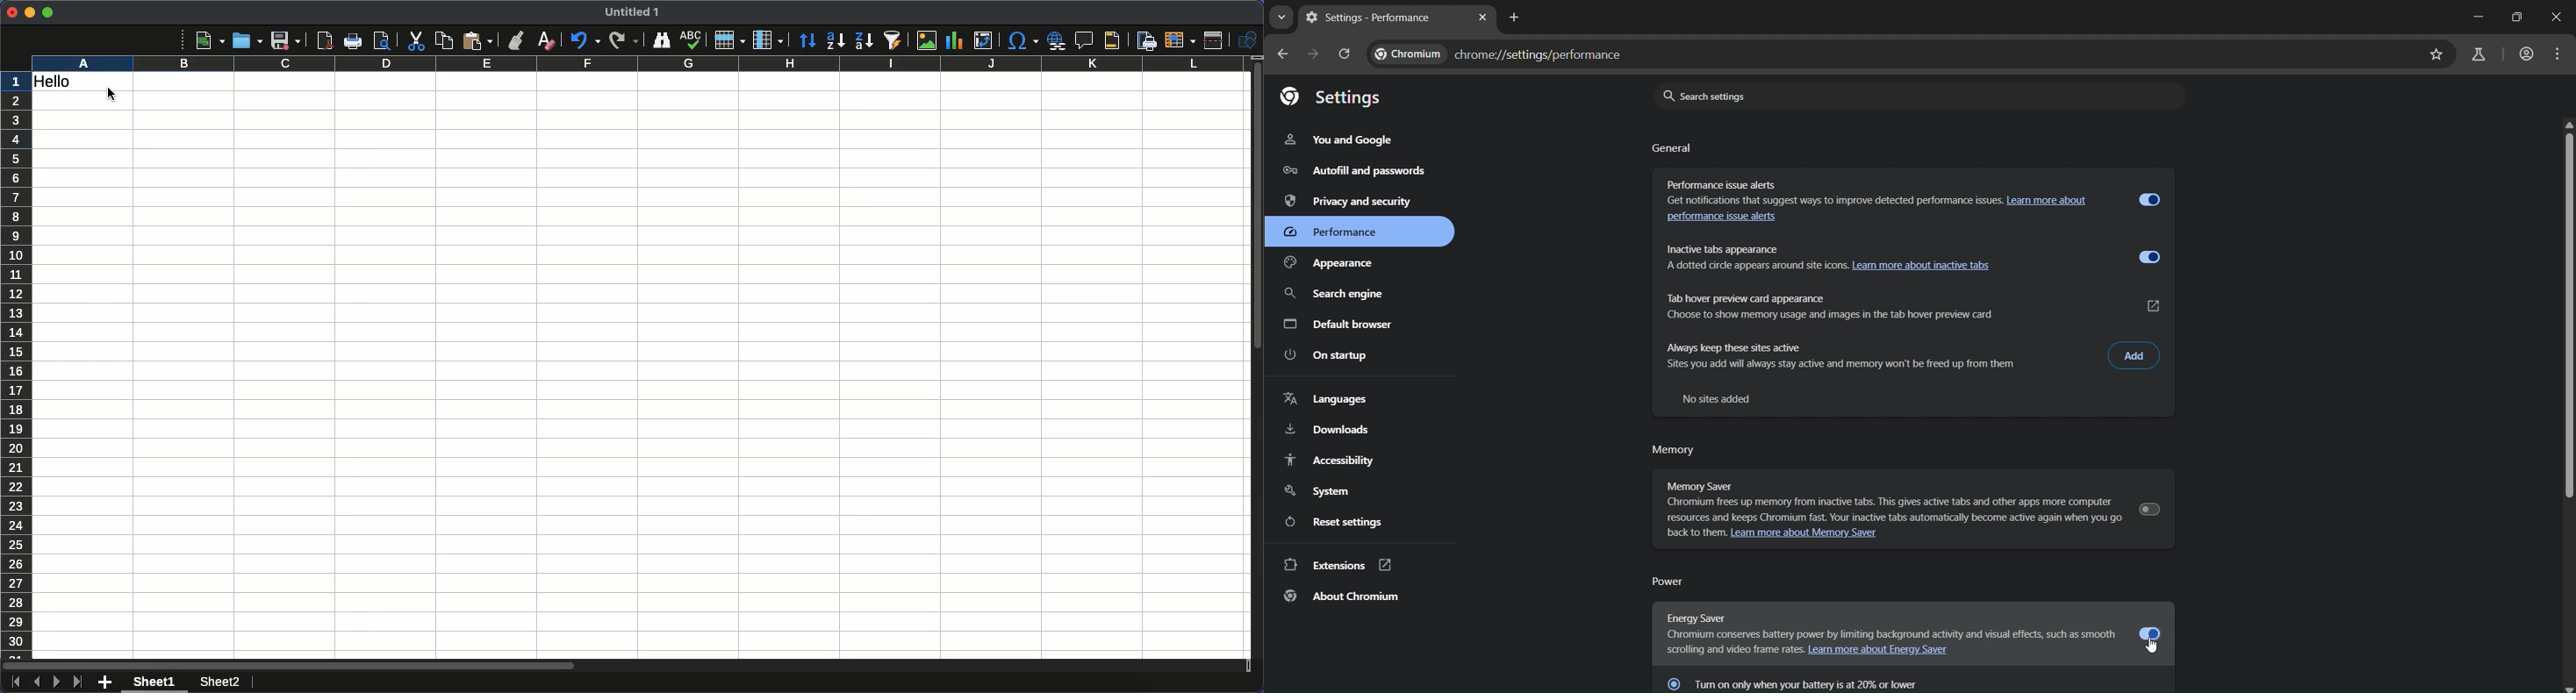  Describe the element at coordinates (1814, 682) in the screenshot. I see `turn on only when your battery is at 20% or lower` at that location.